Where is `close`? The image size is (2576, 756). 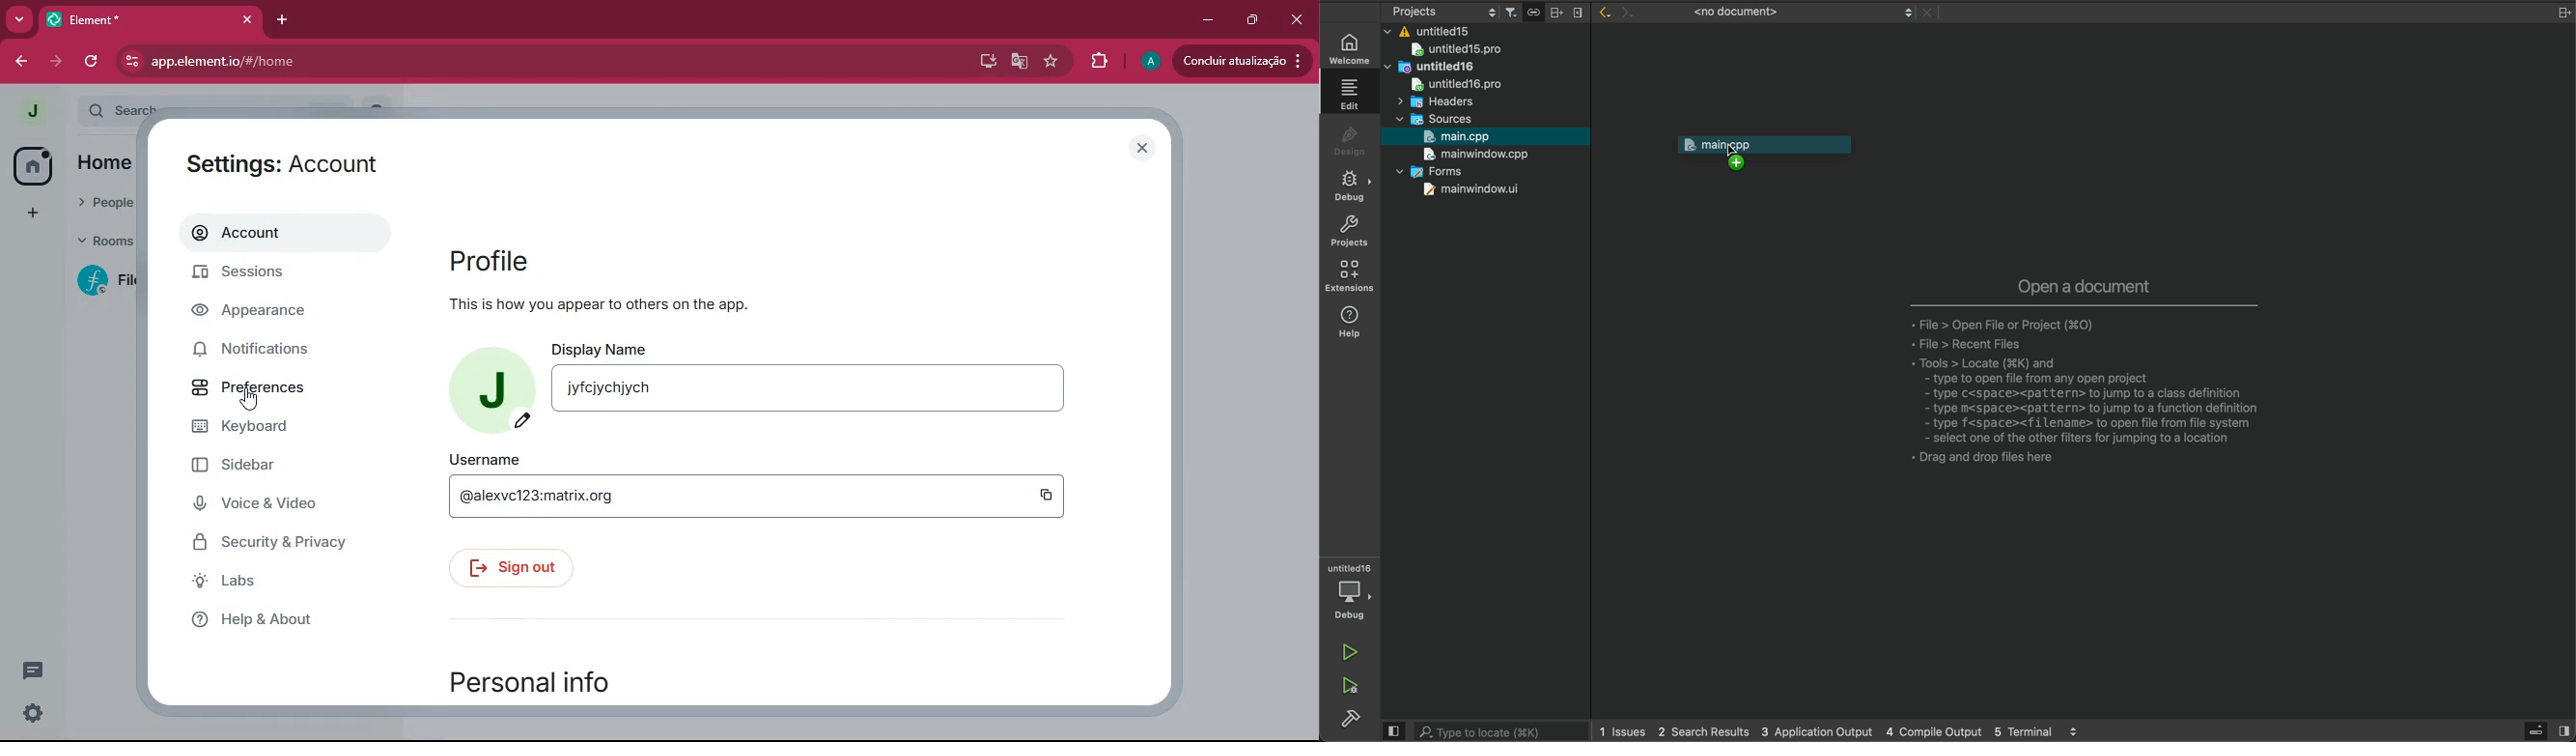
close is located at coordinates (1141, 150).